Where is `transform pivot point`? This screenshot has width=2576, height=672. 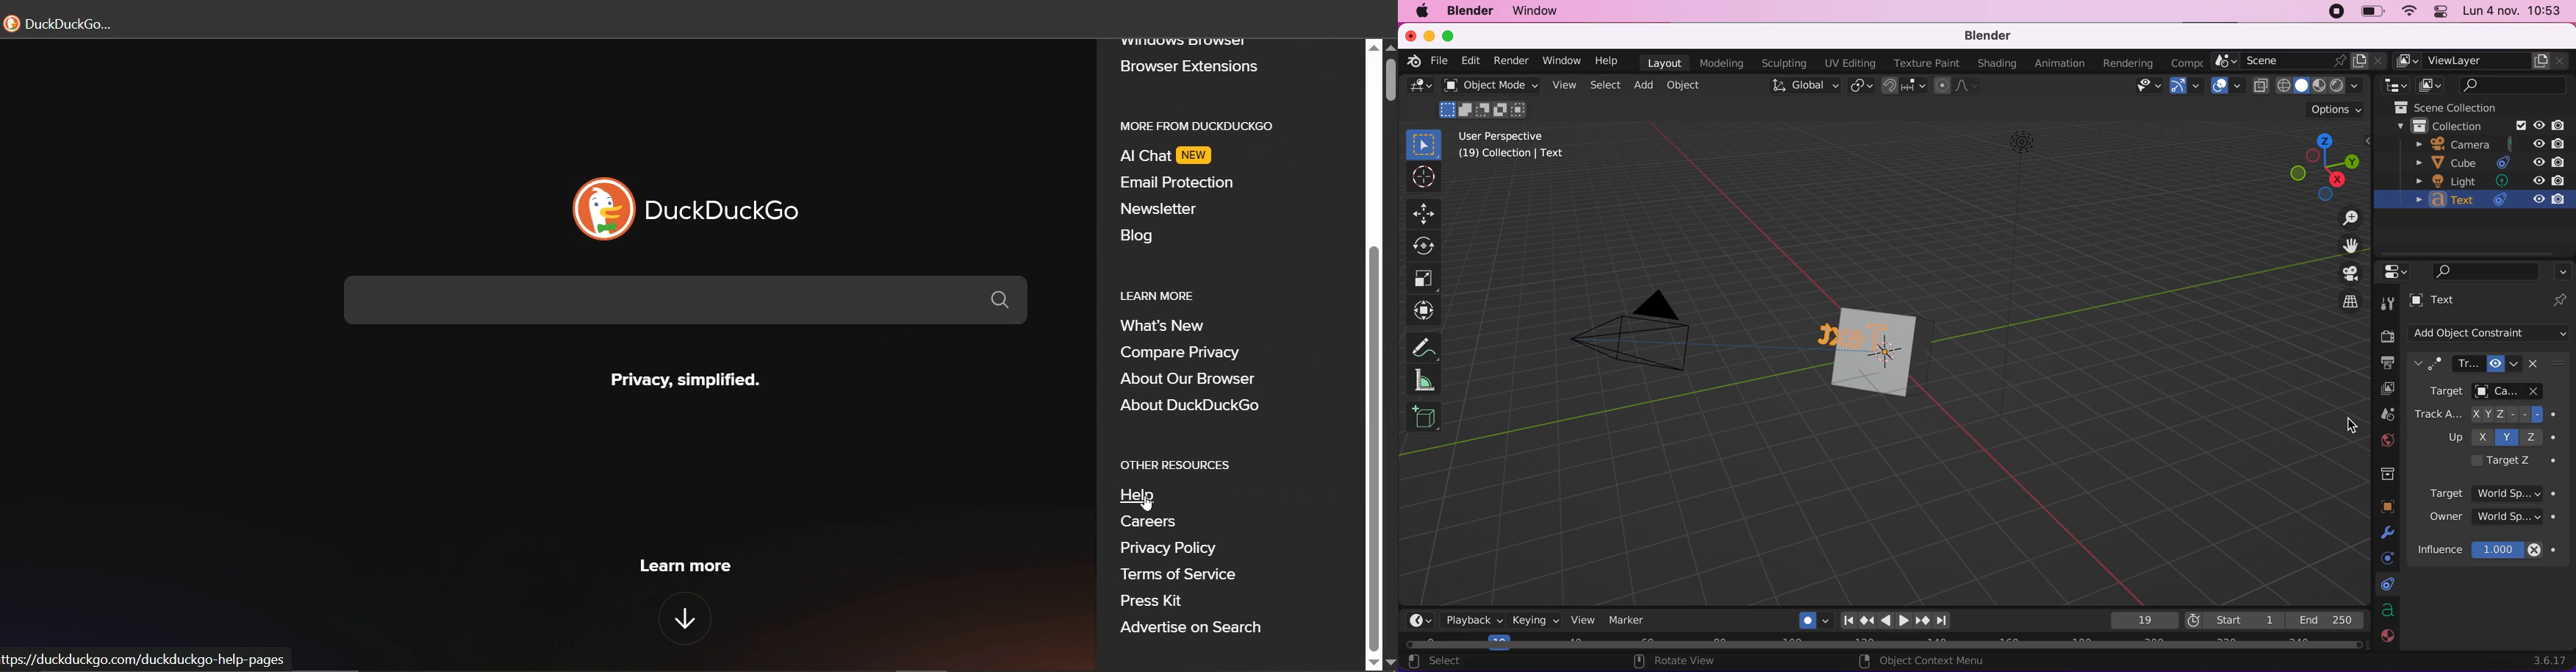
transform pivot point is located at coordinates (1860, 86).